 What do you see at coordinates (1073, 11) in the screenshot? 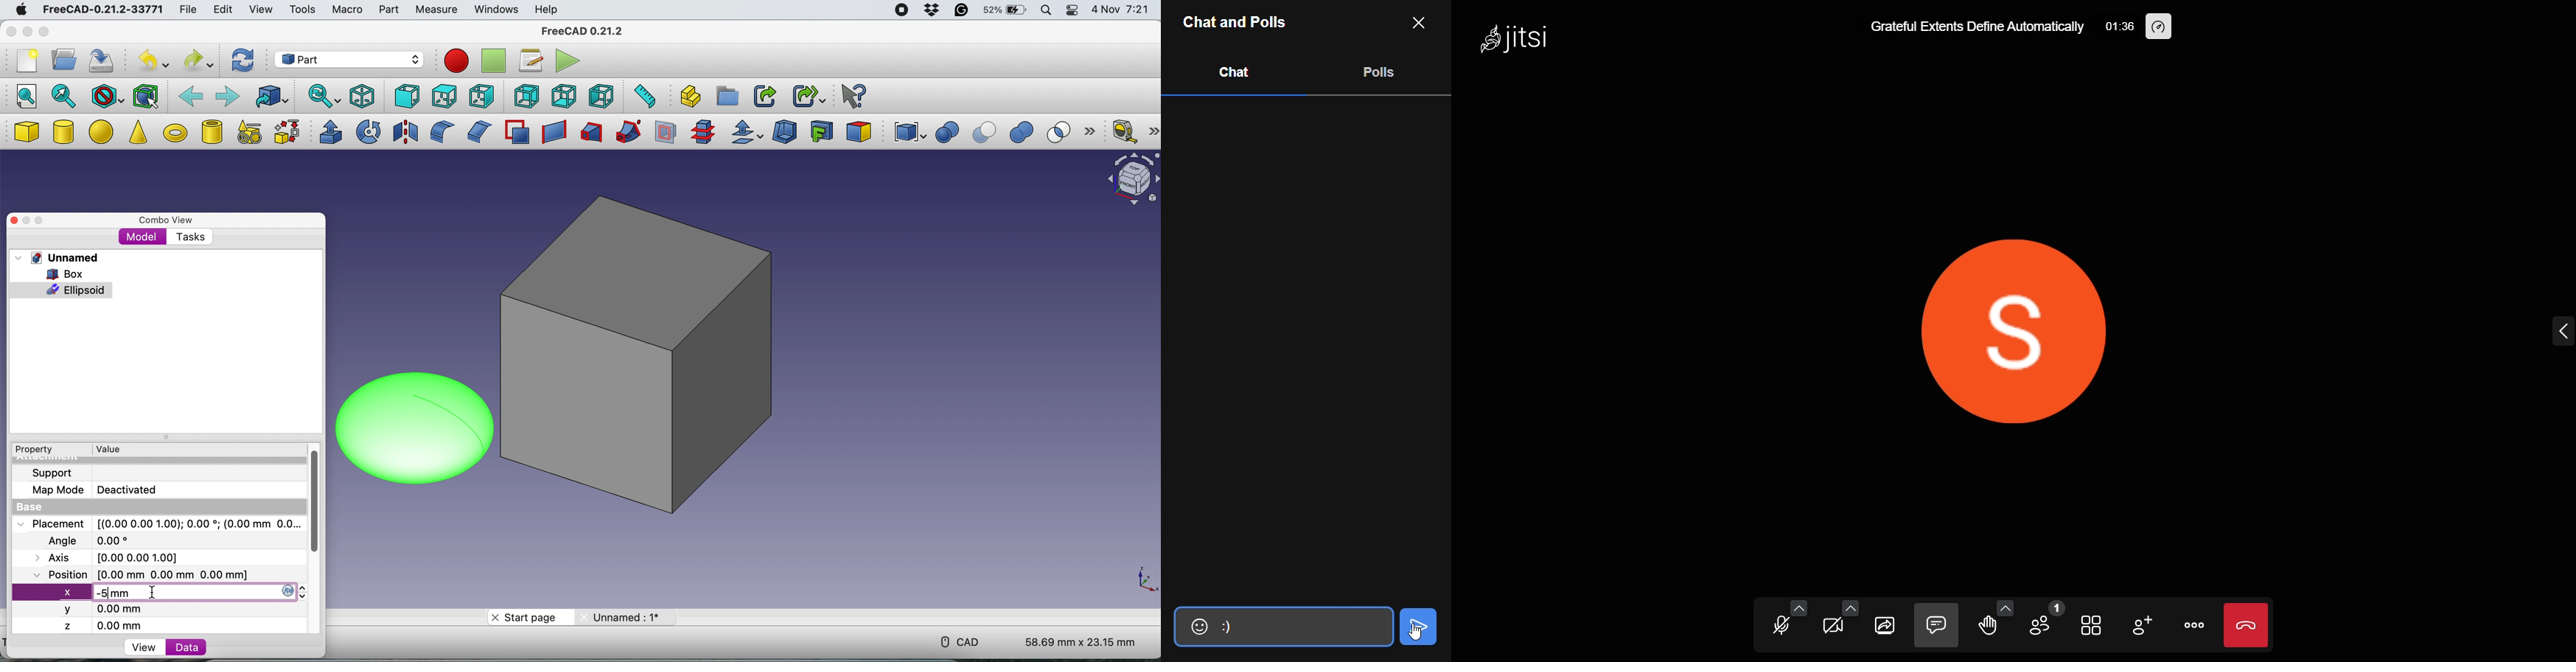
I see `control center` at bounding box center [1073, 11].